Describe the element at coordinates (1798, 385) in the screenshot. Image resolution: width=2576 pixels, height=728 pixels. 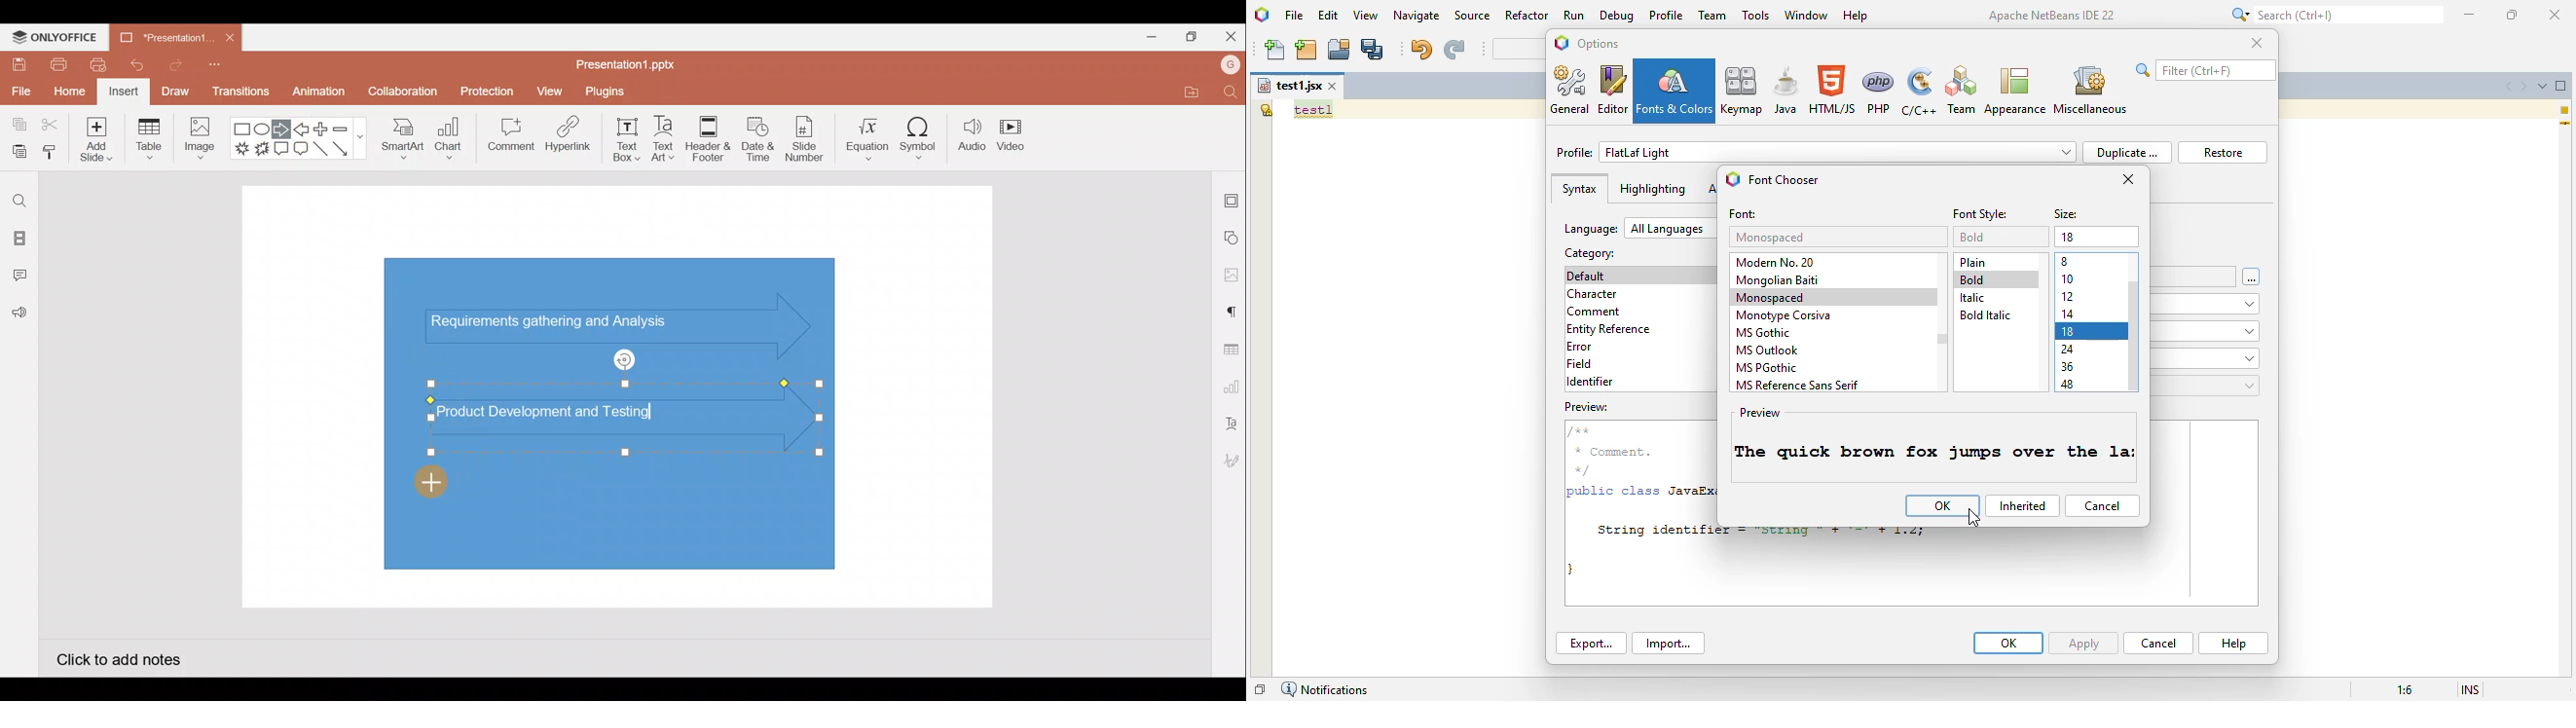
I see `MS reference sans serif` at that location.